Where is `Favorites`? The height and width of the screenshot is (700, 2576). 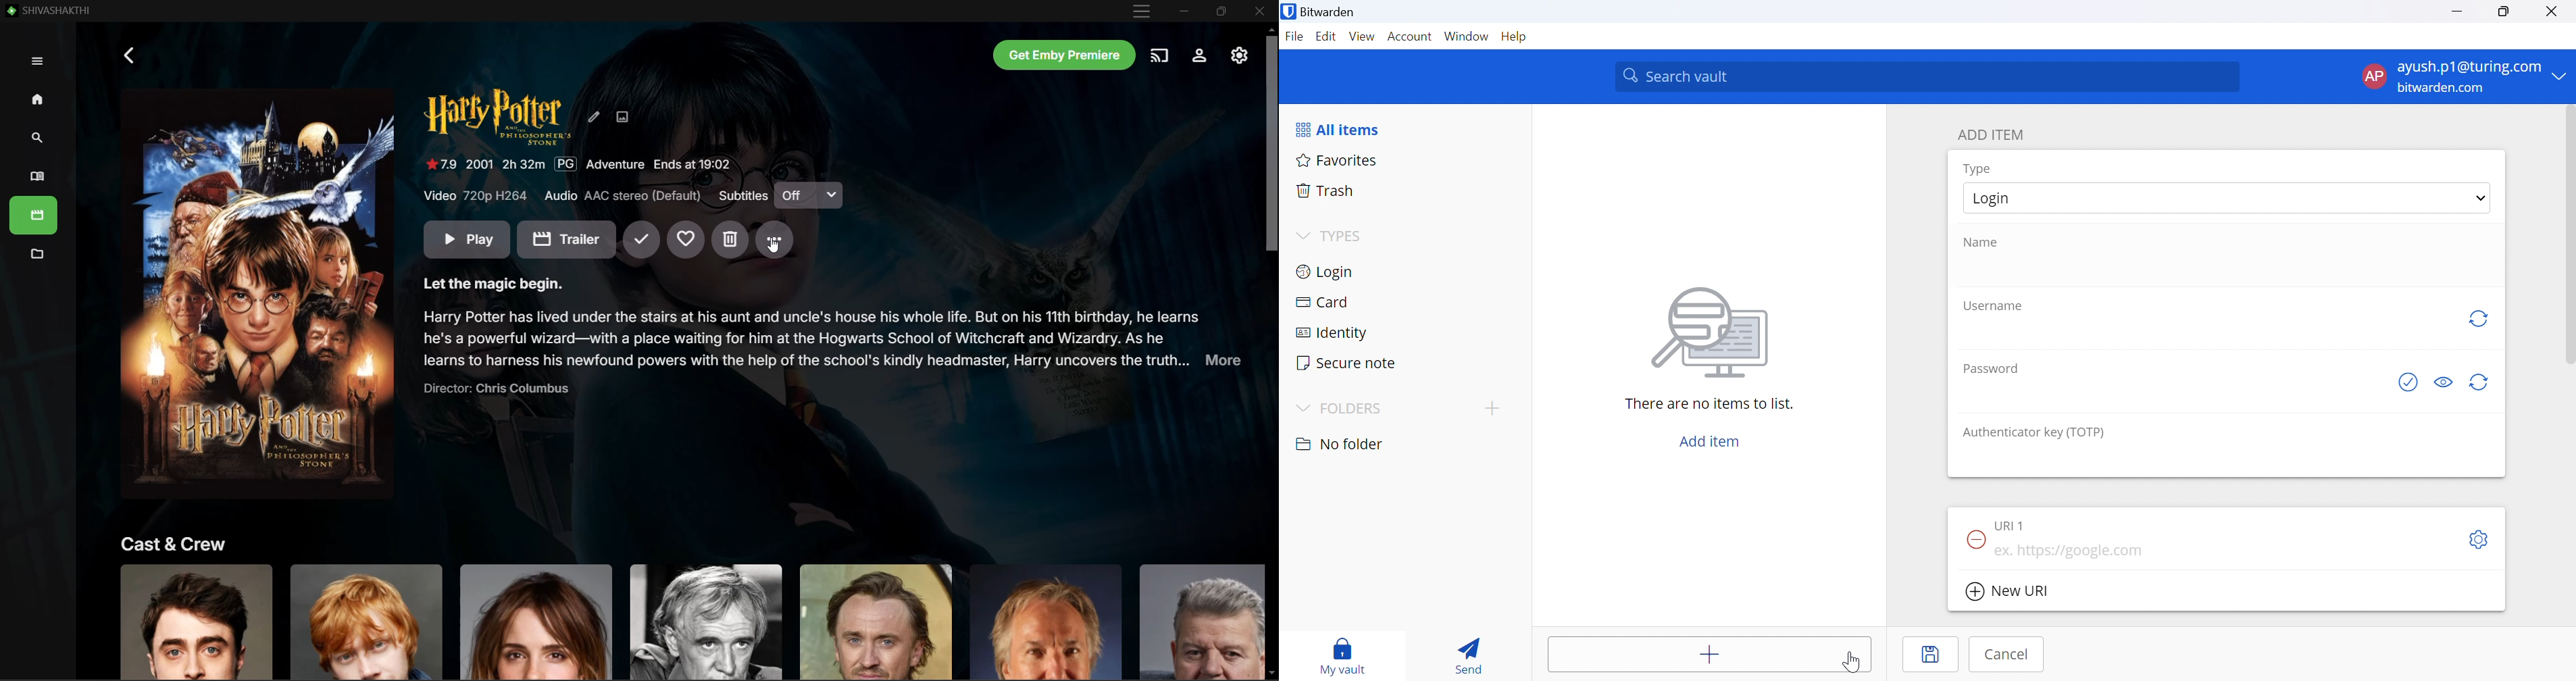 Favorites is located at coordinates (1337, 159).